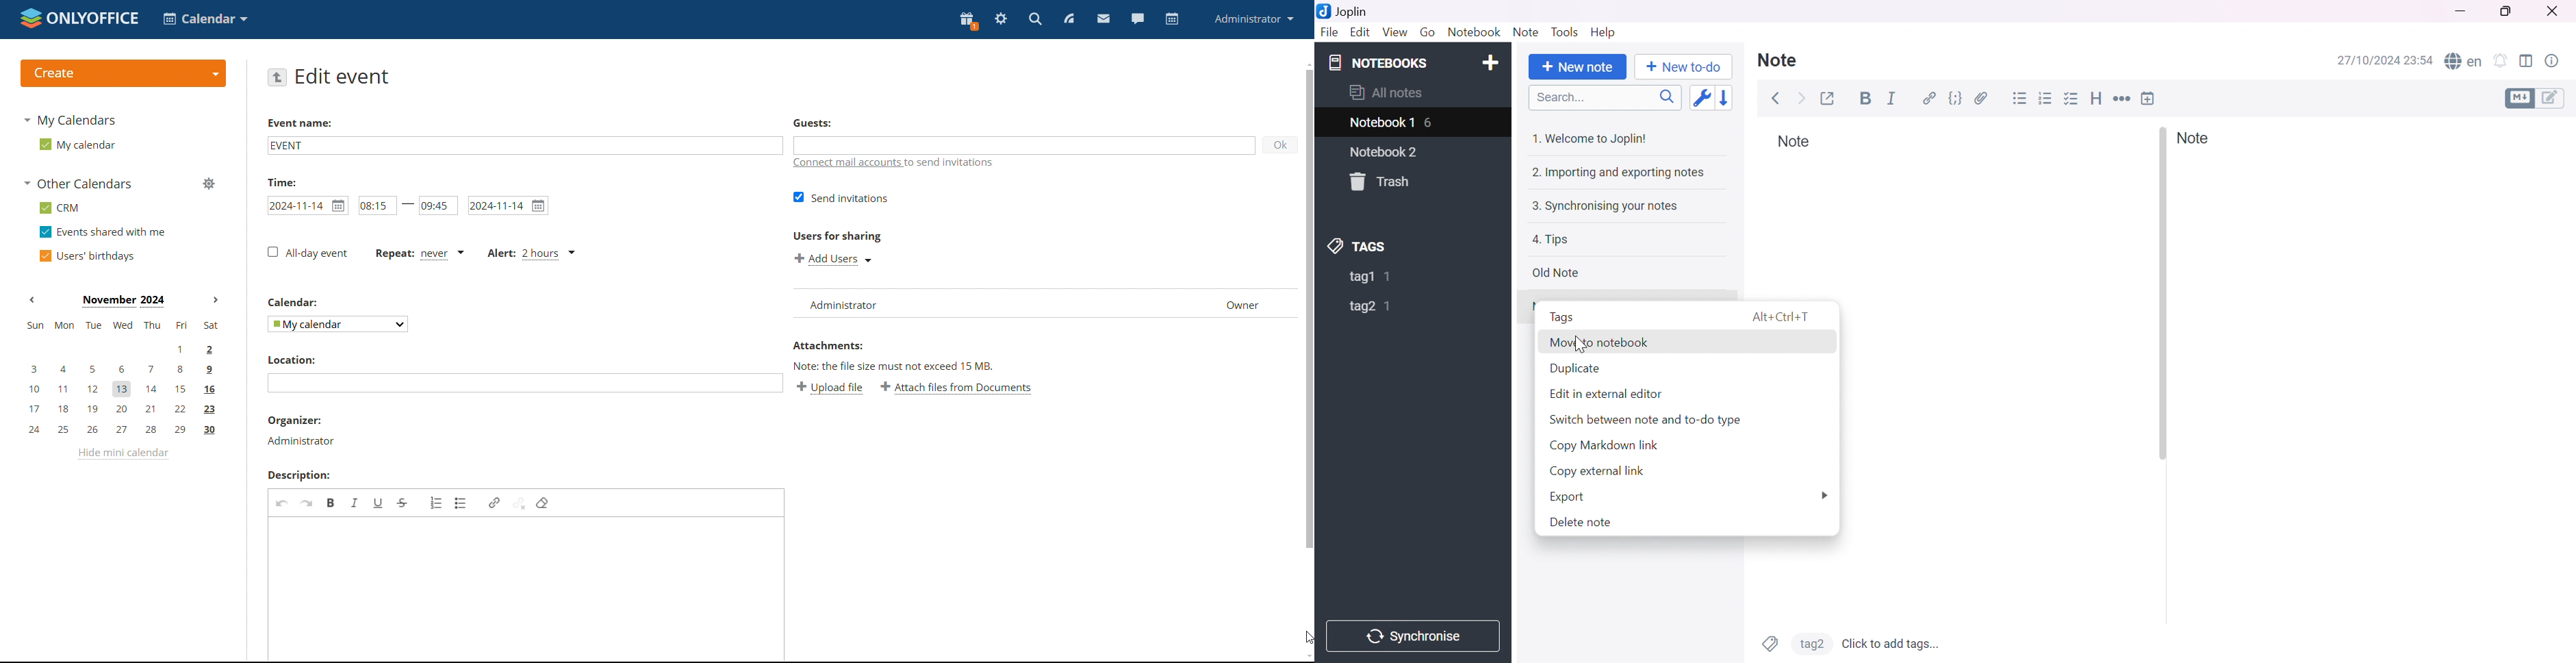  Describe the element at coordinates (344, 77) in the screenshot. I see `edit event` at that location.